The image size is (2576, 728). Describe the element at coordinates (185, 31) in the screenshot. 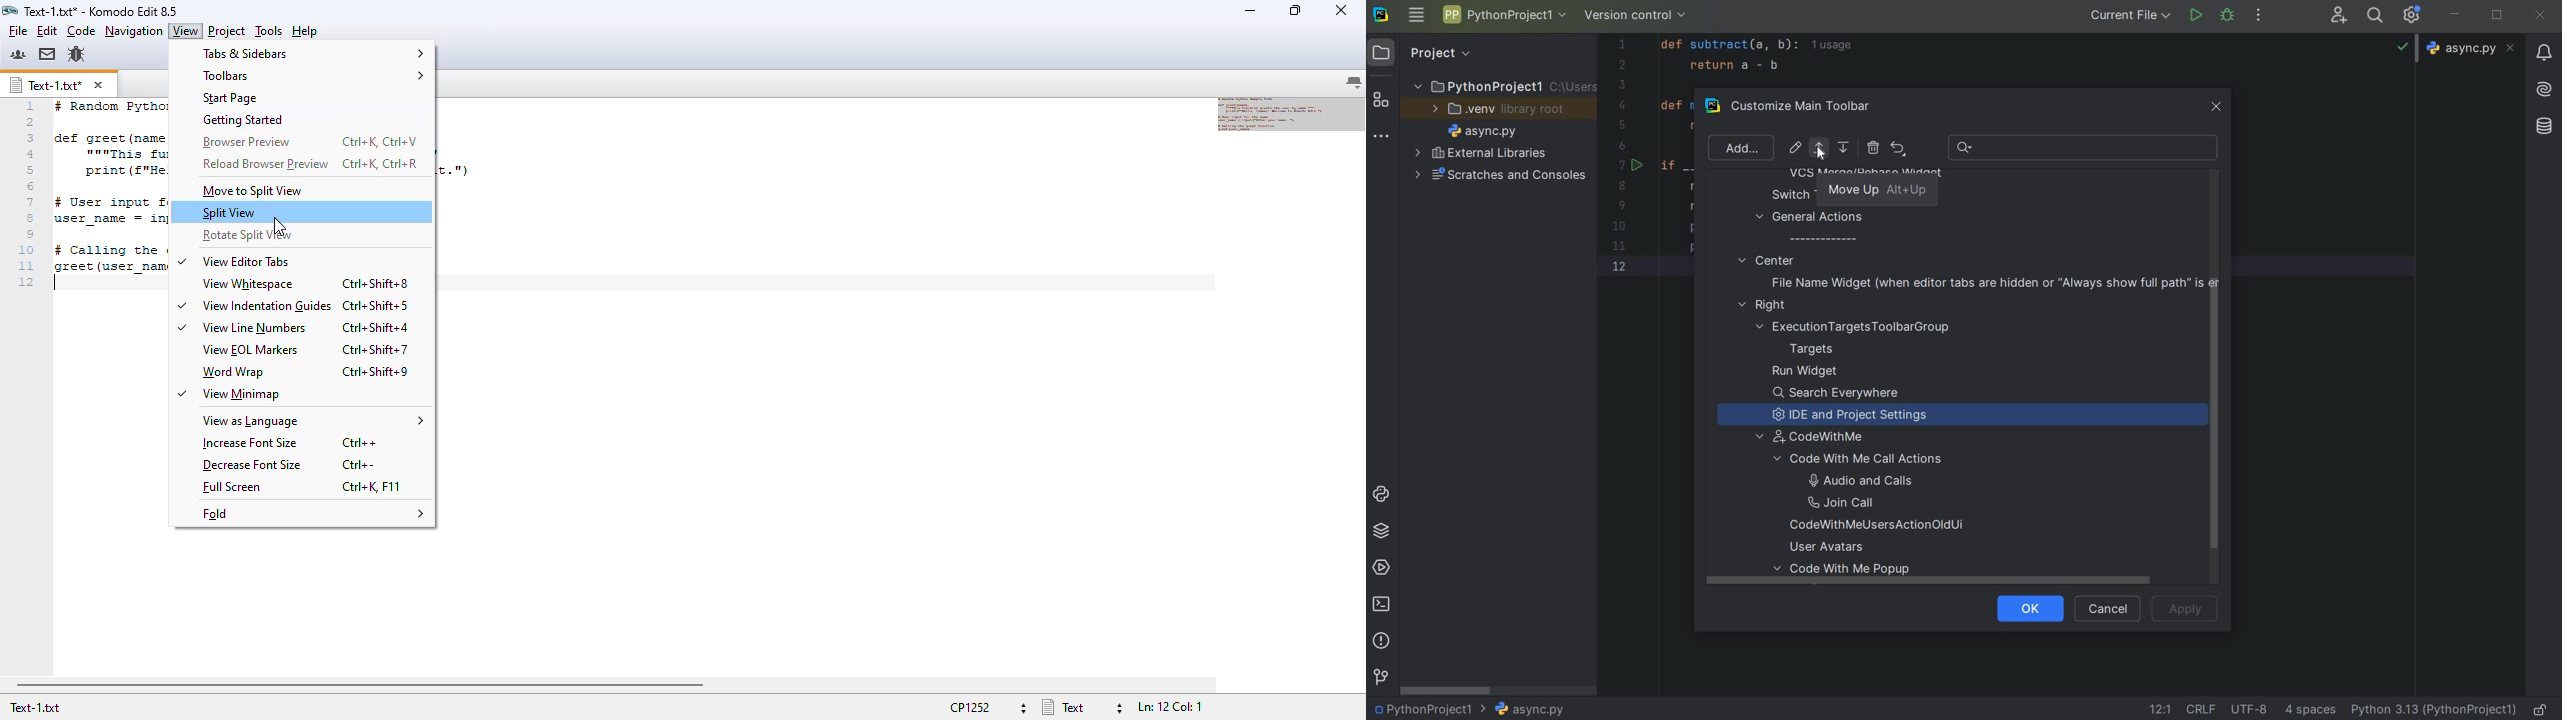

I see `view` at that location.